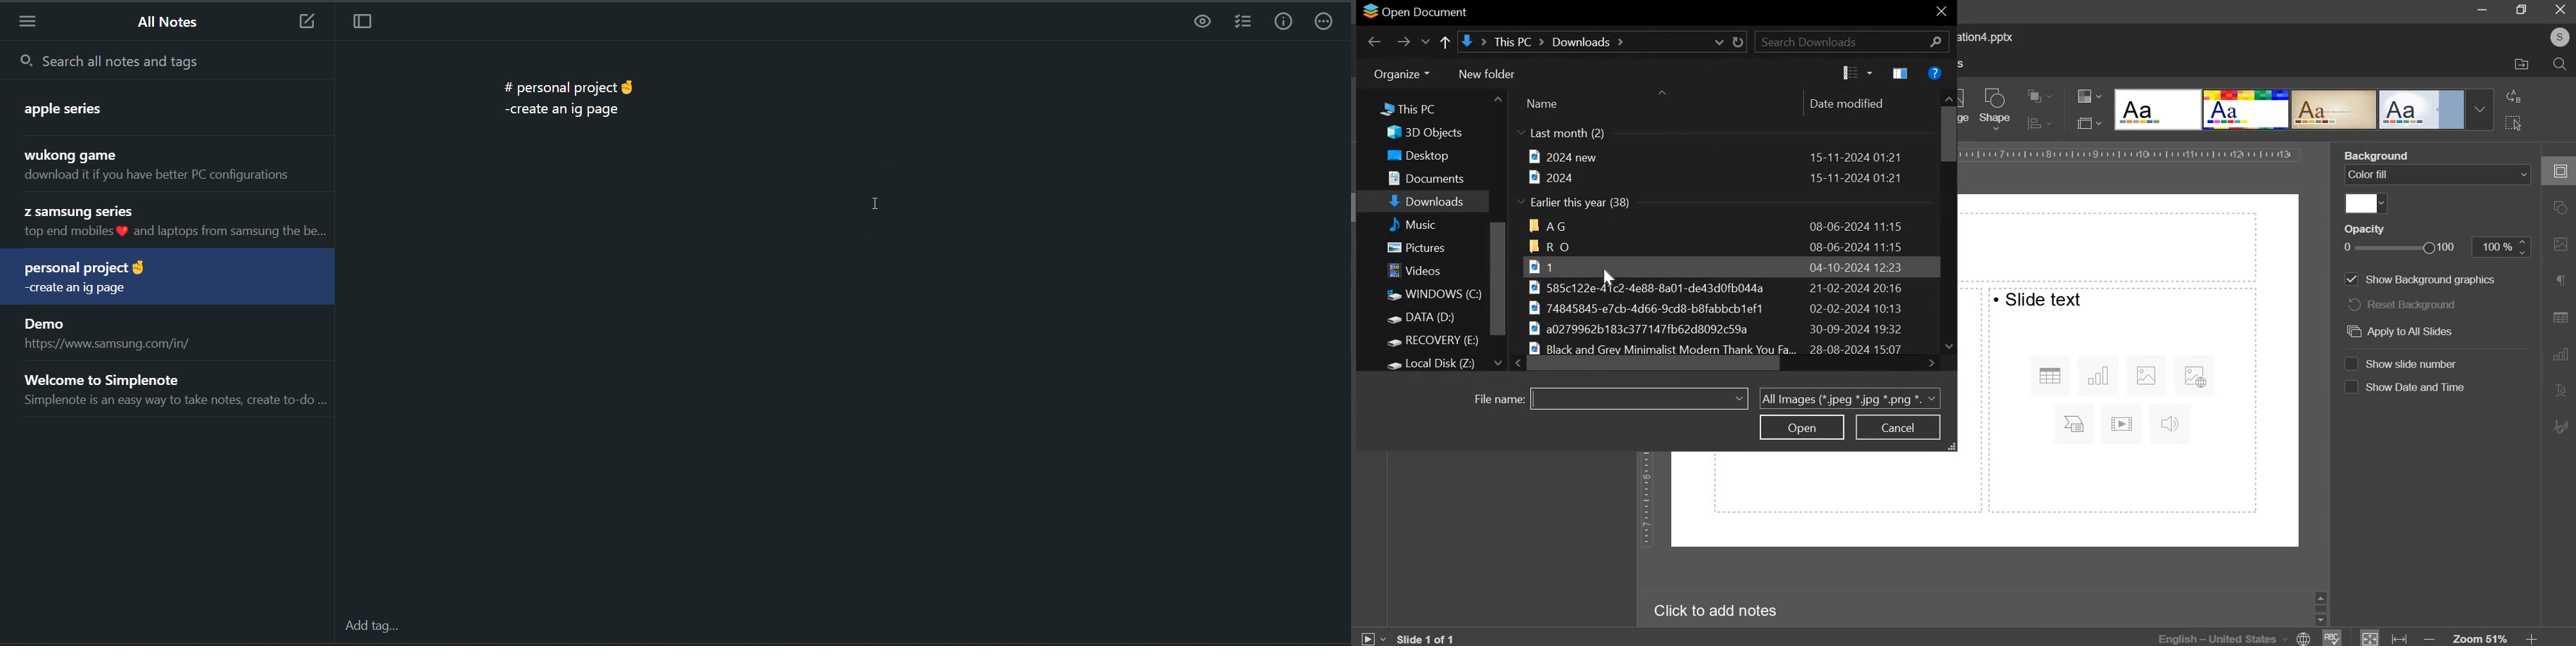  What do you see at coordinates (1400, 74) in the screenshot?
I see `Organize` at bounding box center [1400, 74].